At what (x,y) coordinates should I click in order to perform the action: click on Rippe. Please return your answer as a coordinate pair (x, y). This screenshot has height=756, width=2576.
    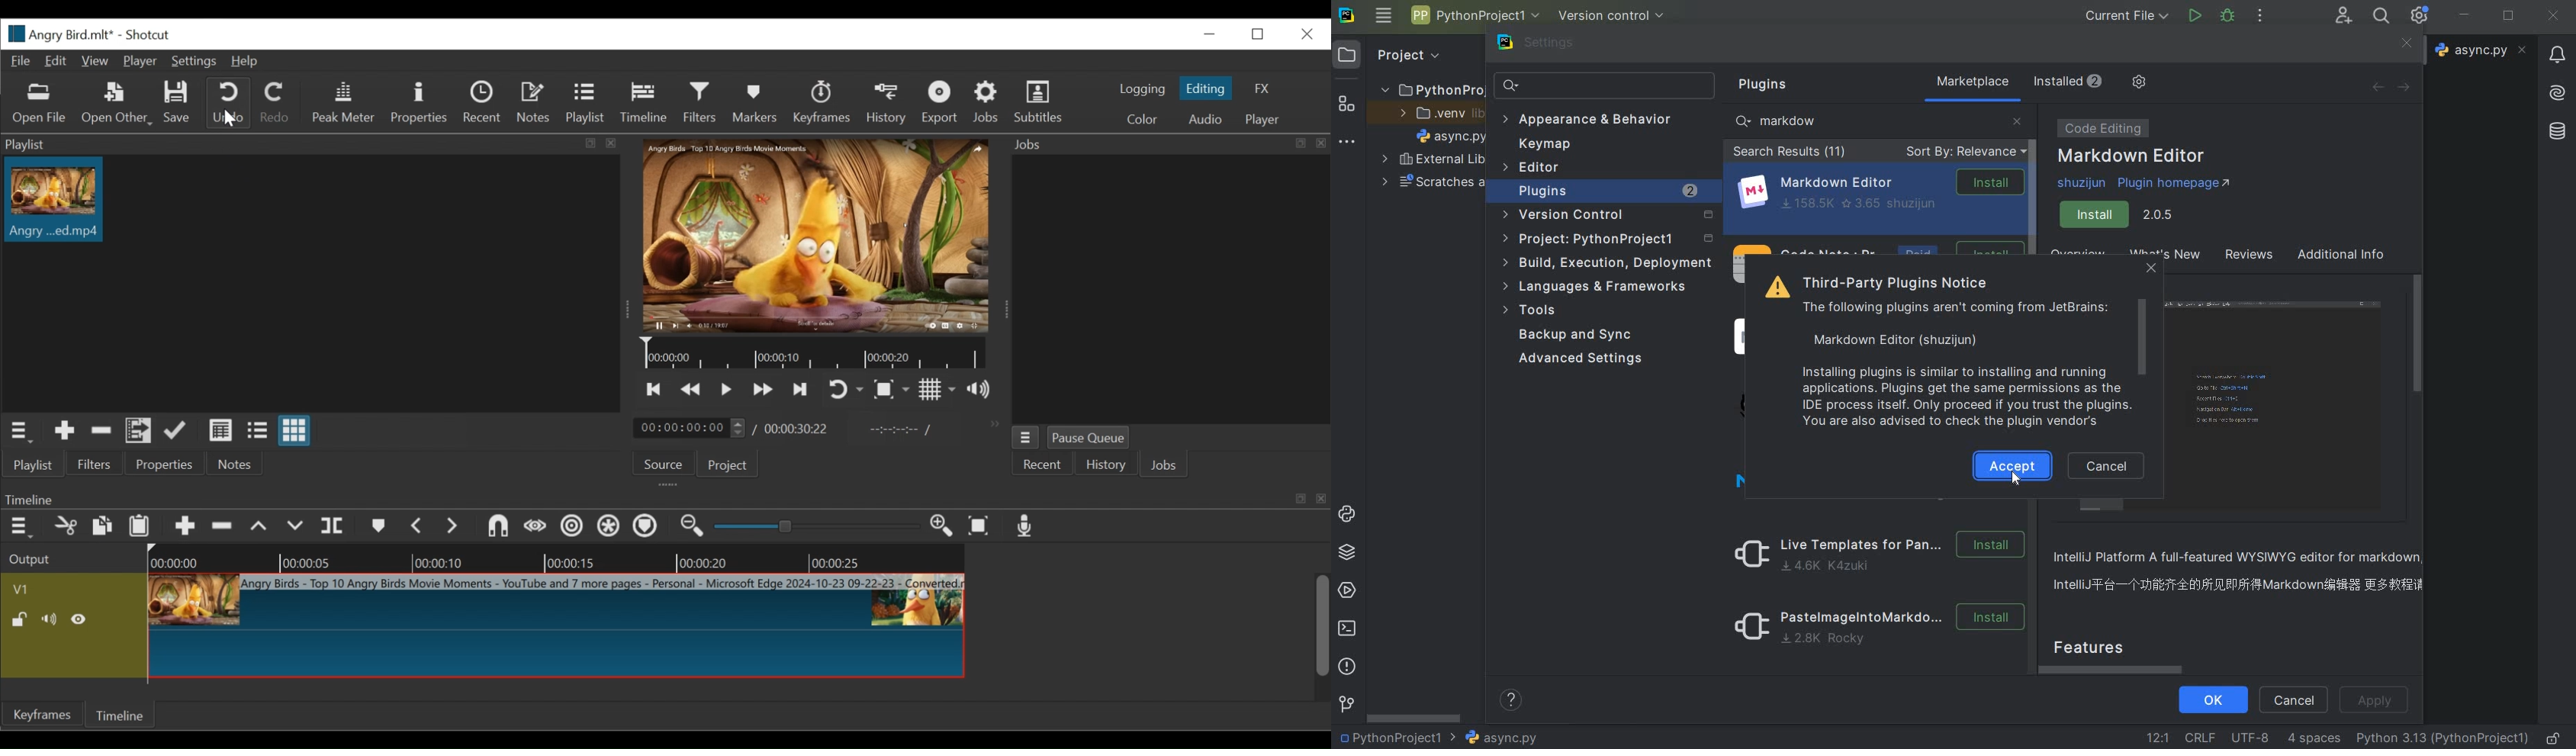
    Looking at the image, I should click on (572, 528).